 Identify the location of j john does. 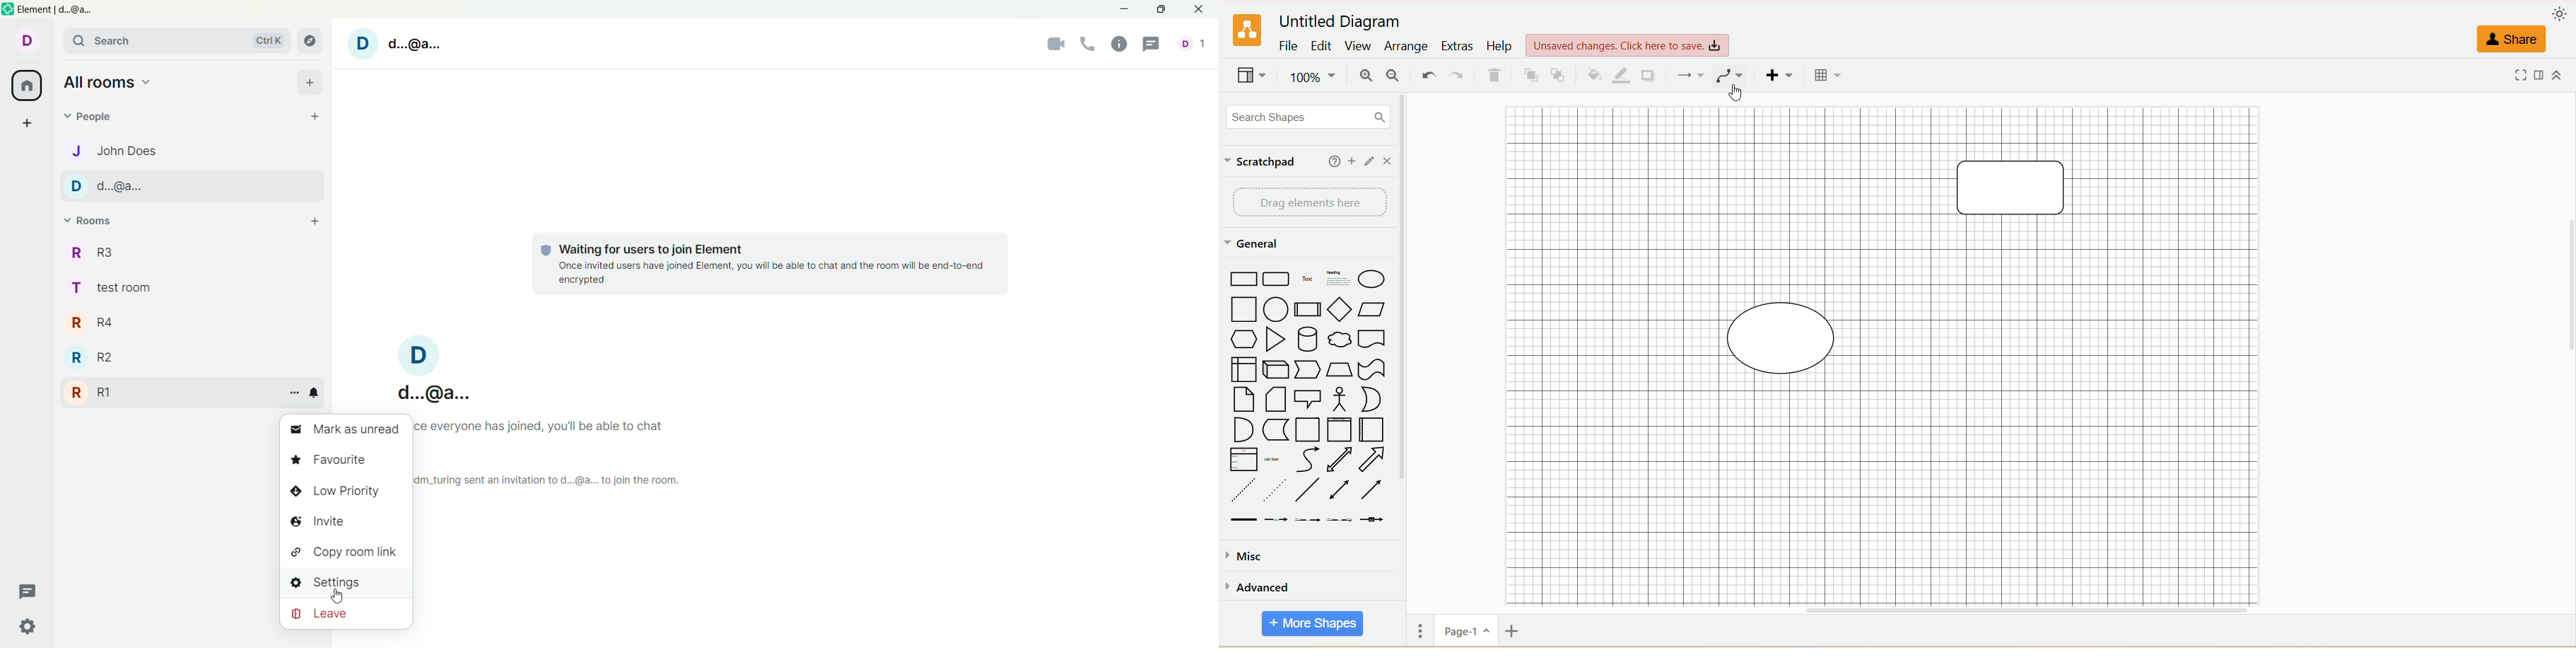
(115, 151).